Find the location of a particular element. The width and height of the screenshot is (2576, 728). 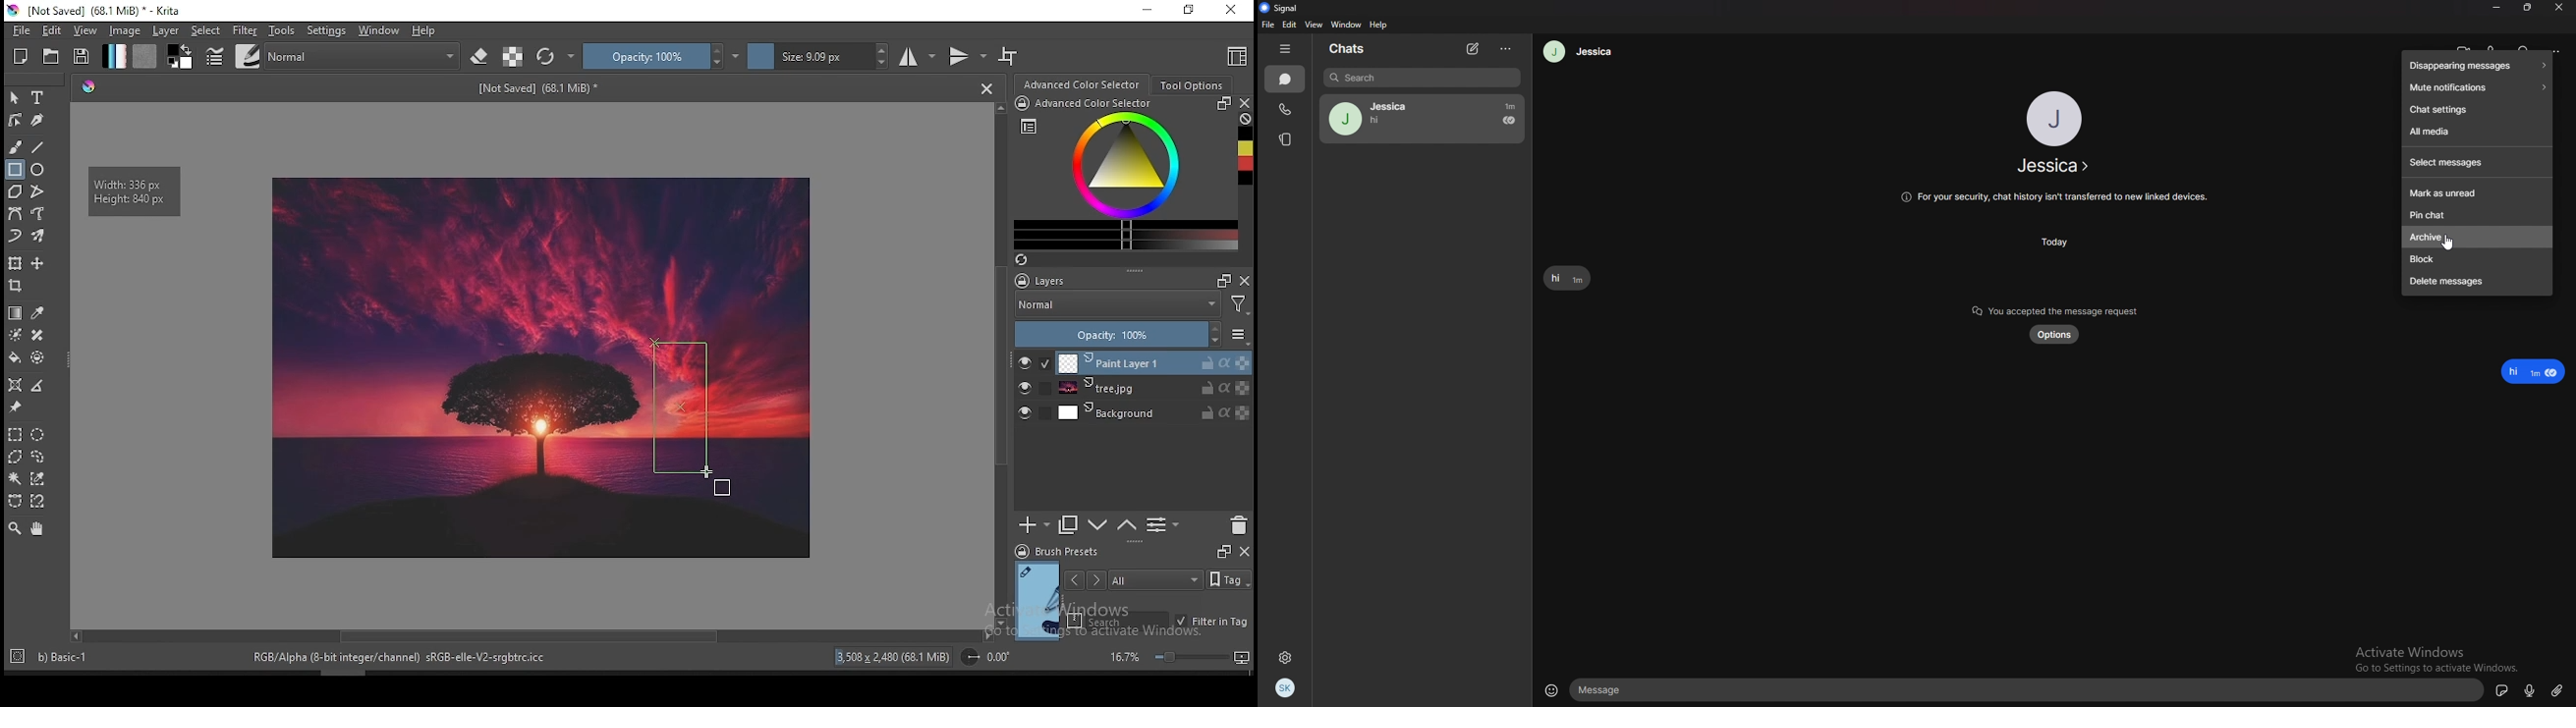

bezier curve tool is located at coordinates (16, 214).